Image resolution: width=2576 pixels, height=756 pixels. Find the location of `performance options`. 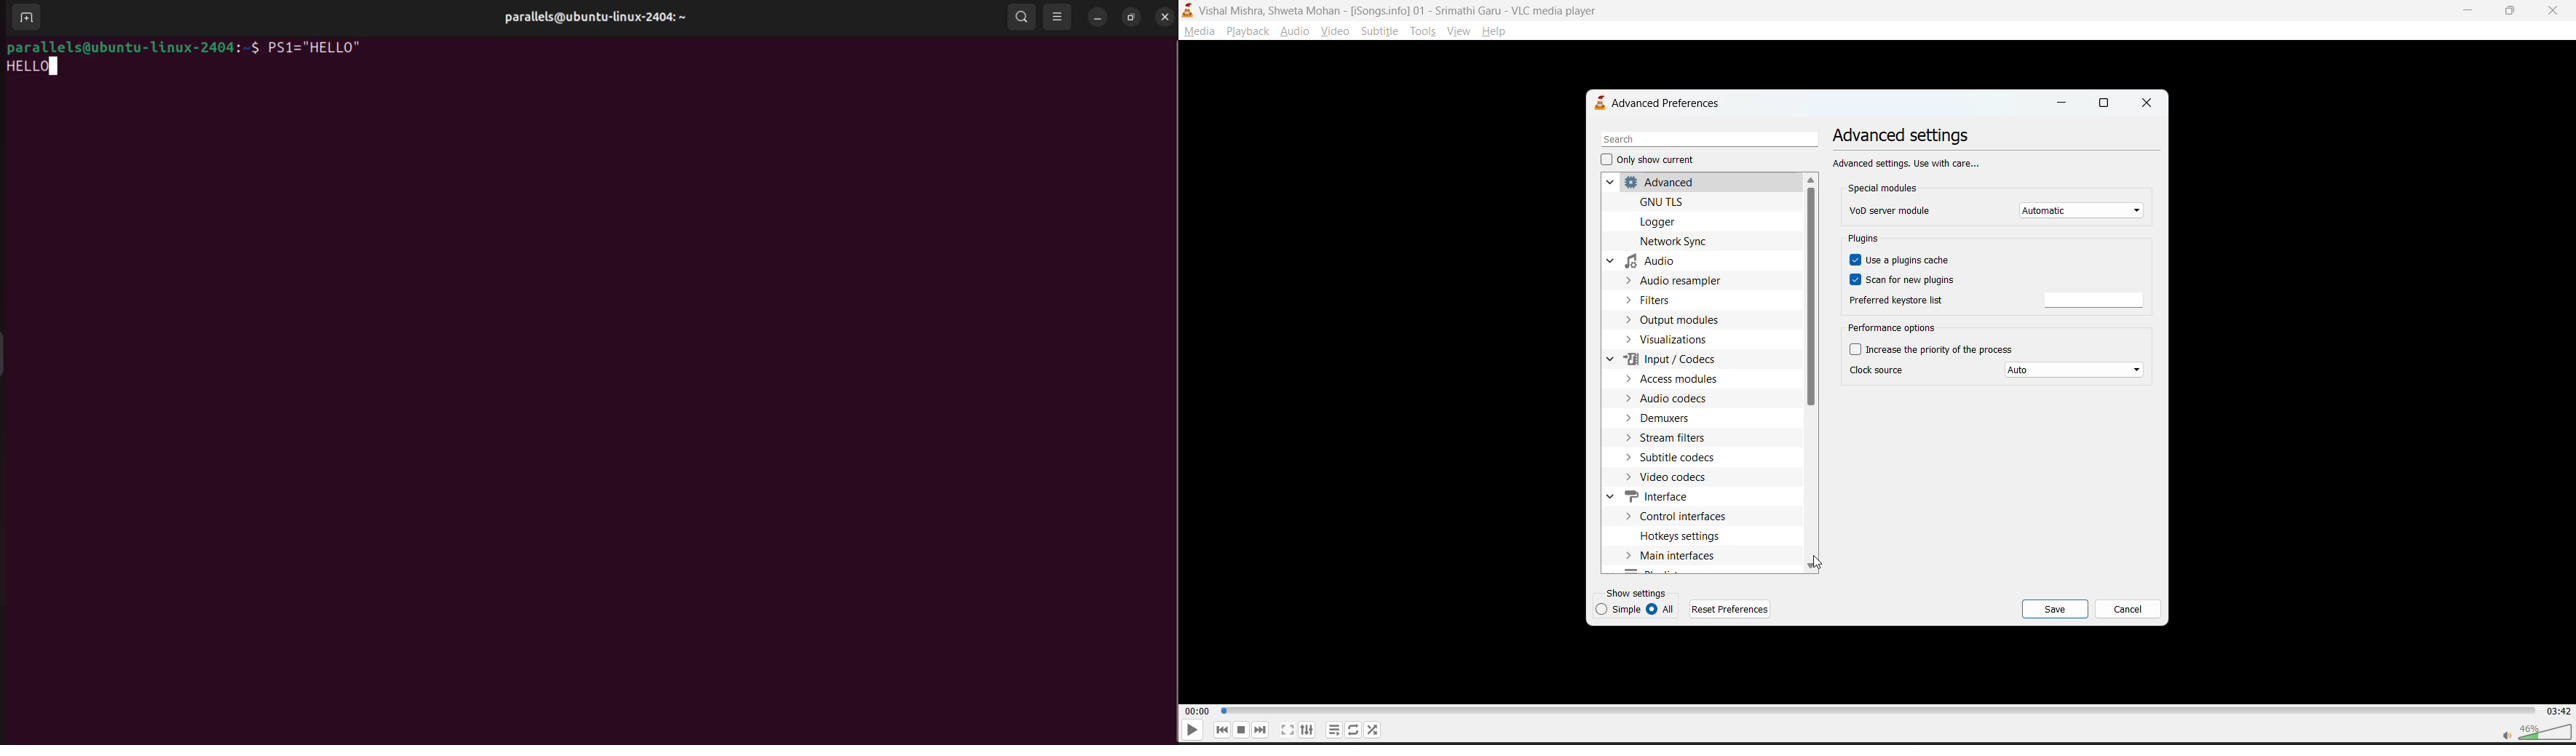

performance options is located at coordinates (1893, 328).